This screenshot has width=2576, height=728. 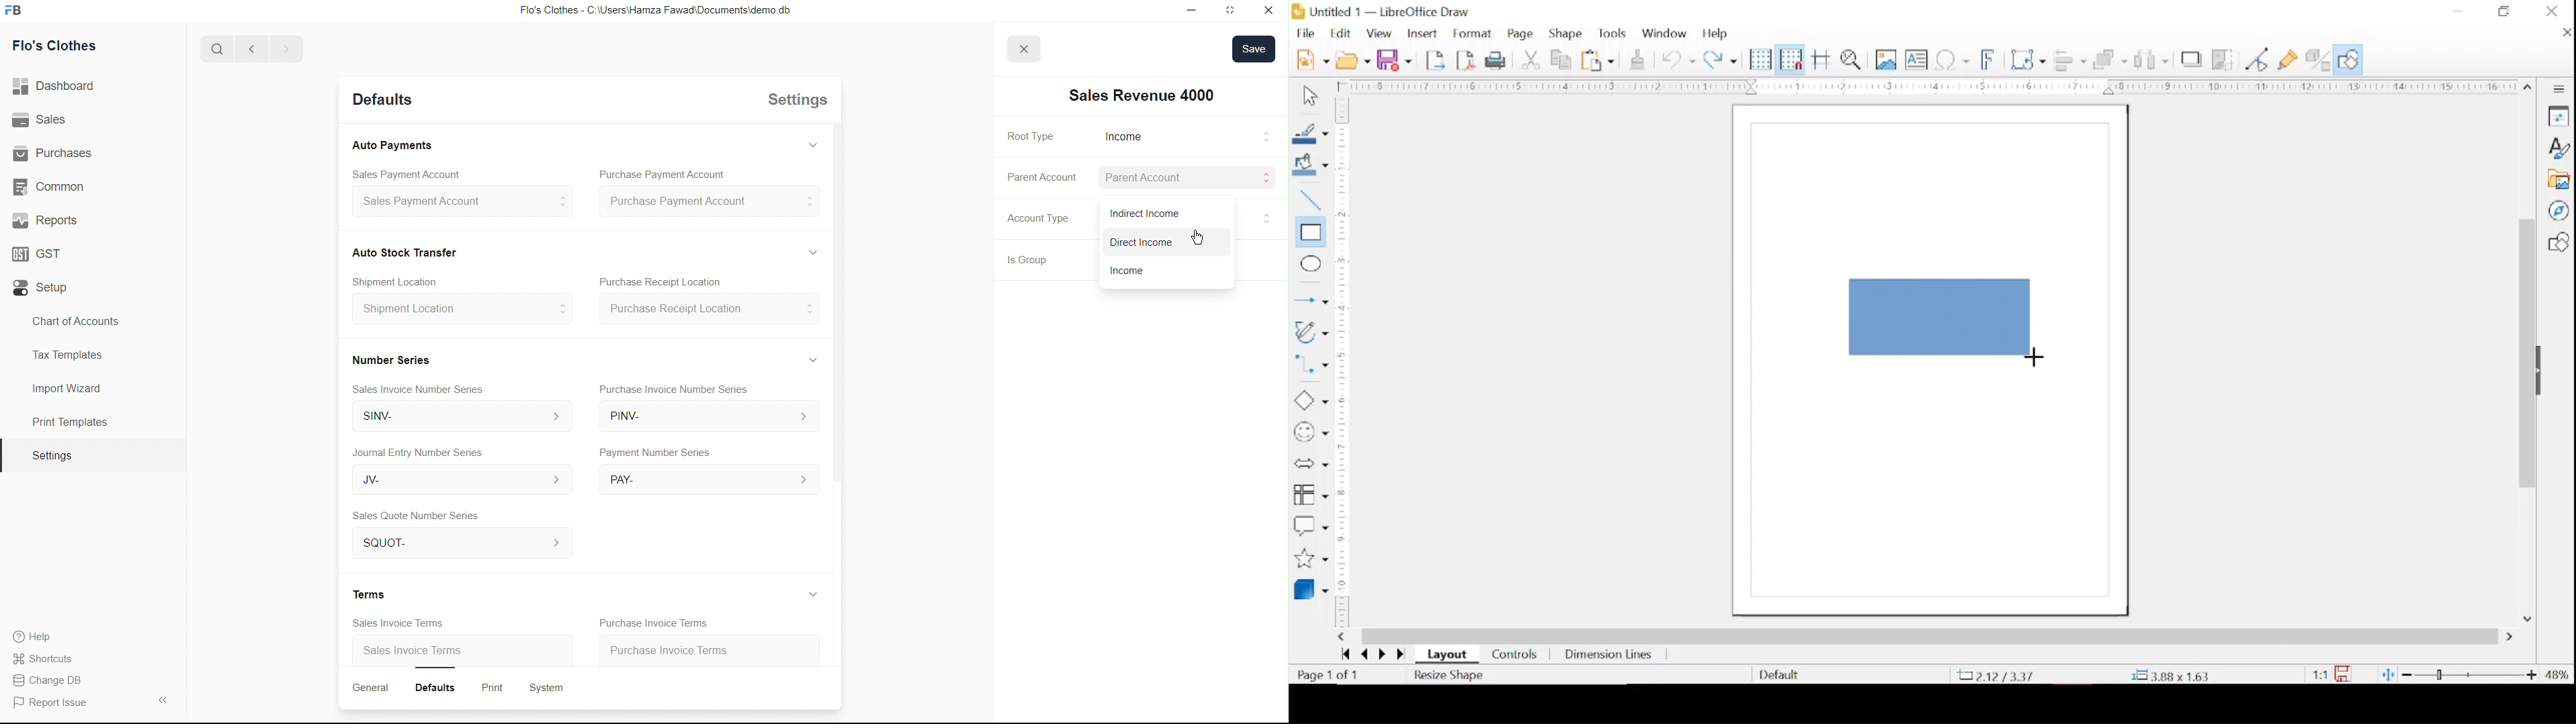 What do you see at coordinates (1311, 302) in the screenshot?
I see `insert line` at bounding box center [1311, 302].